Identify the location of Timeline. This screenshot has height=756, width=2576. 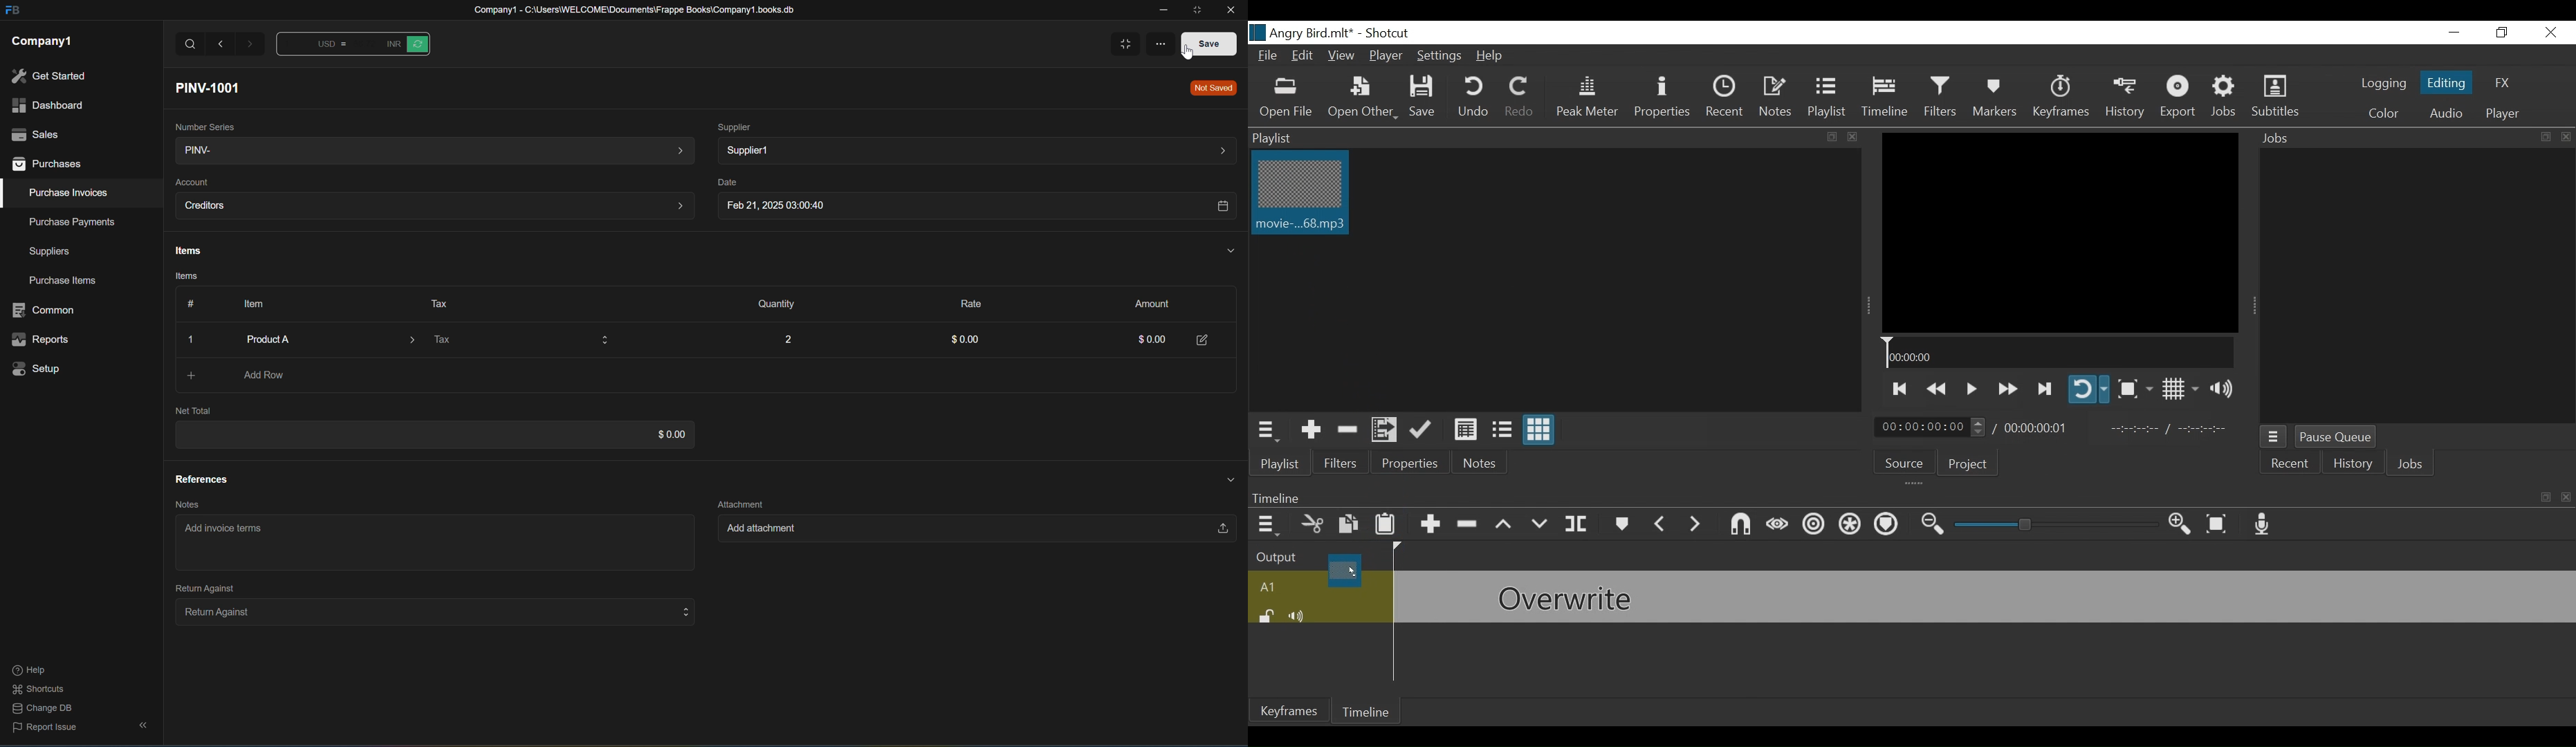
(1885, 97).